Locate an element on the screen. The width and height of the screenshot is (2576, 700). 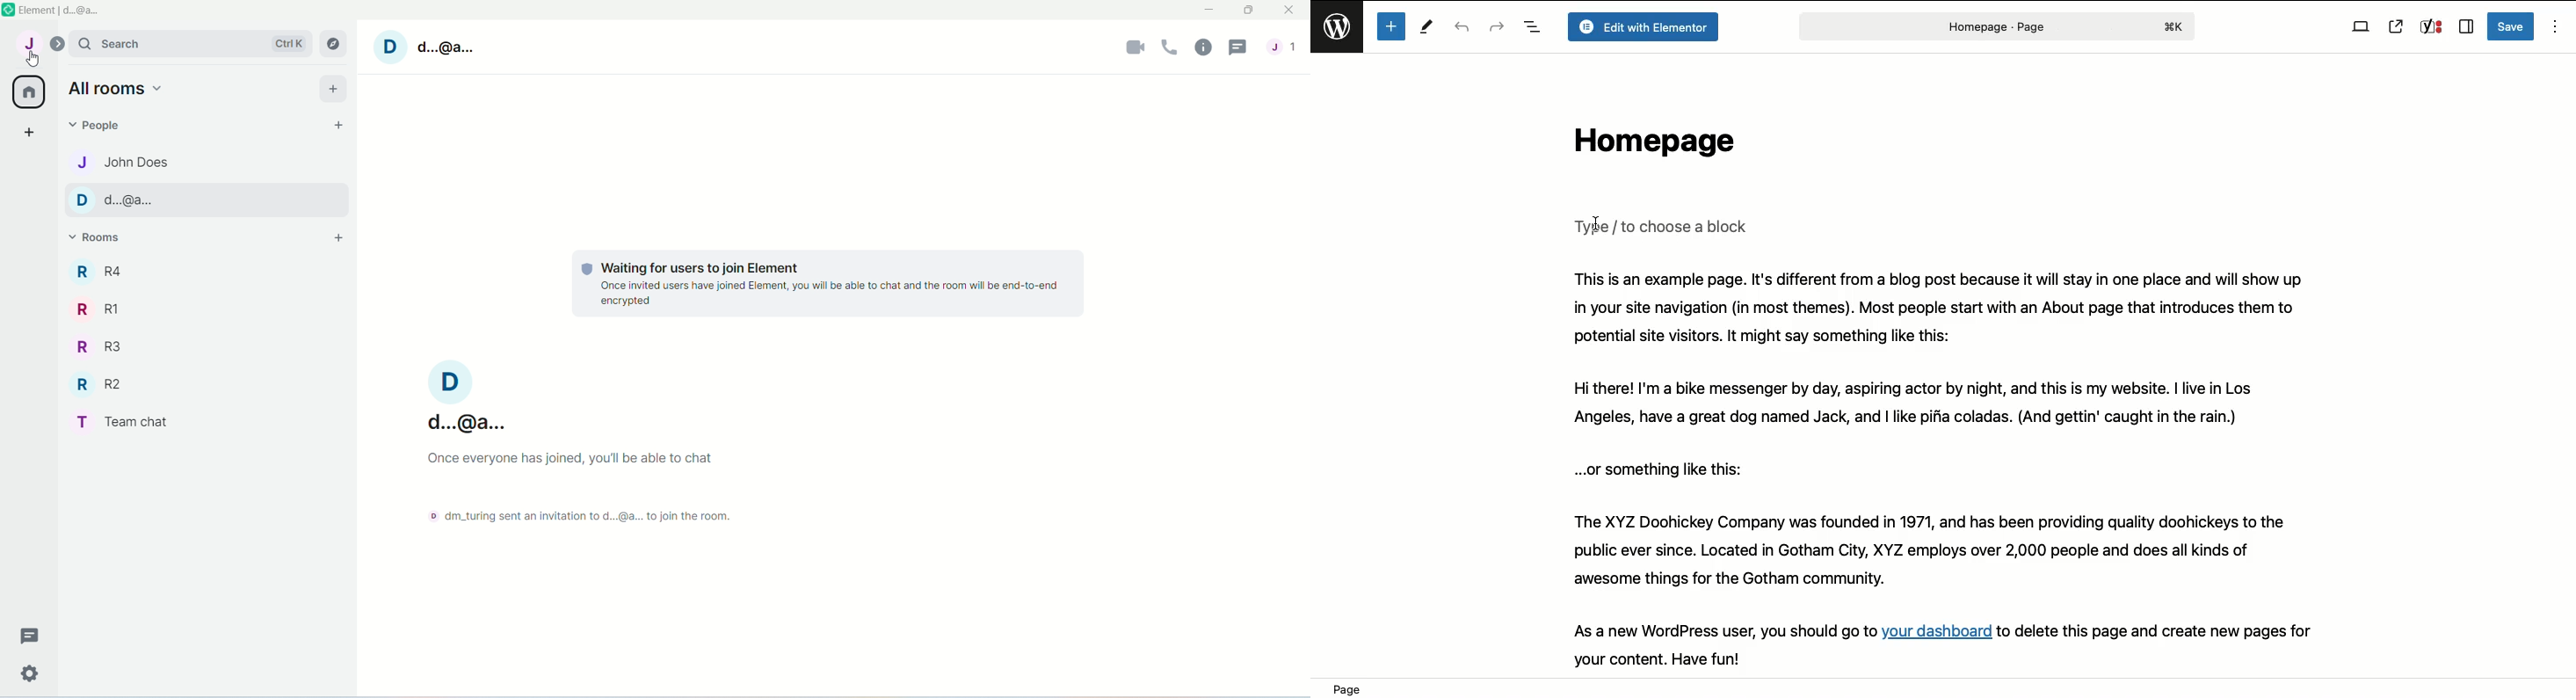
Room info is located at coordinates (1206, 49).